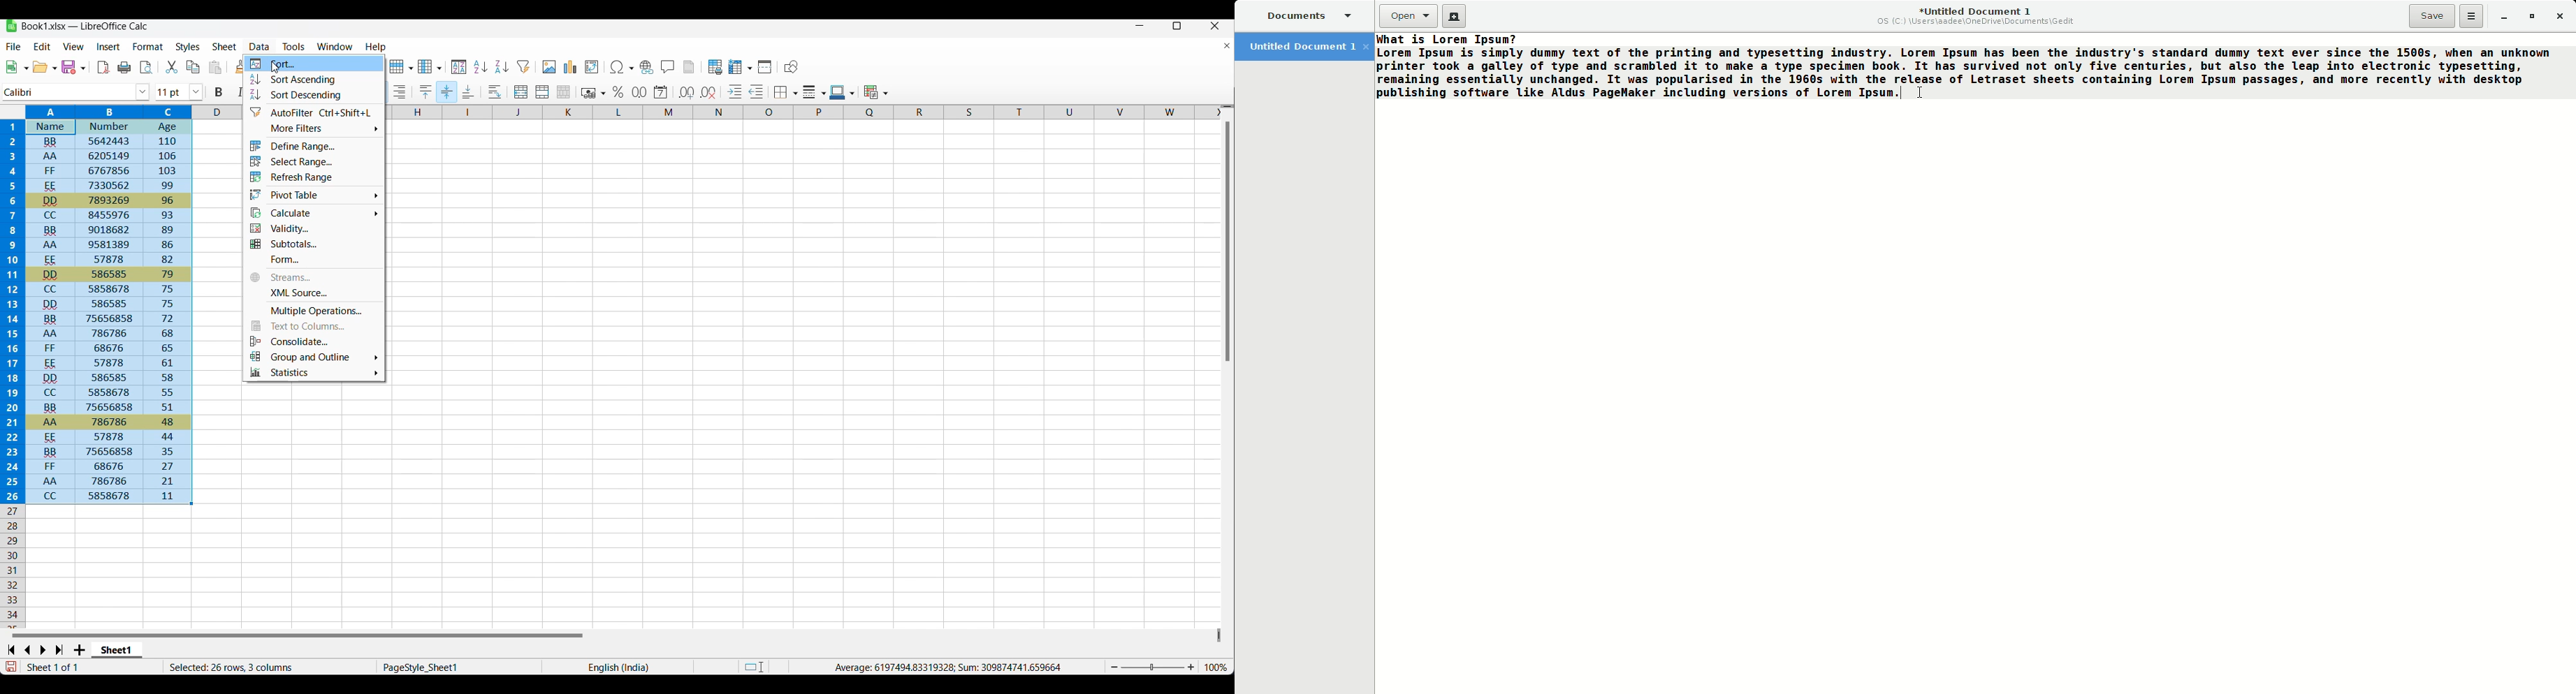 This screenshot has height=700, width=2576. I want to click on Quick slide, so click(1219, 636).